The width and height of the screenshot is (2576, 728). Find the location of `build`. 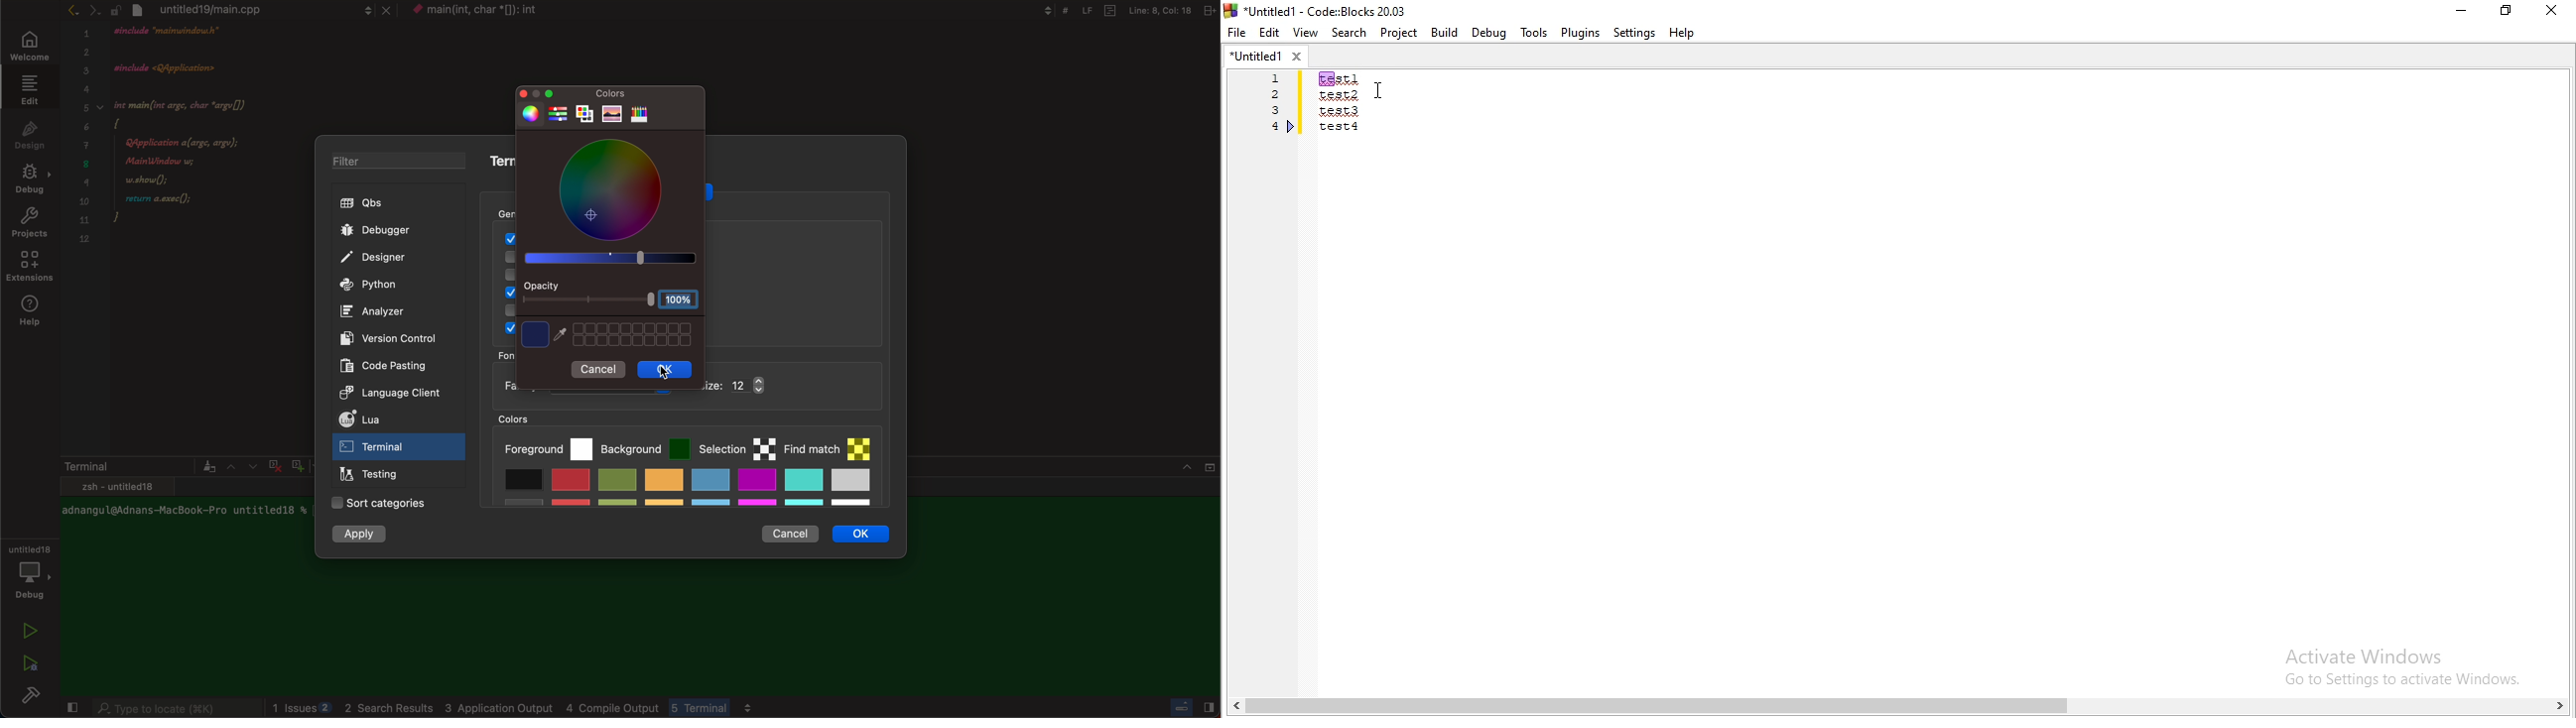

build is located at coordinates (34, 698).